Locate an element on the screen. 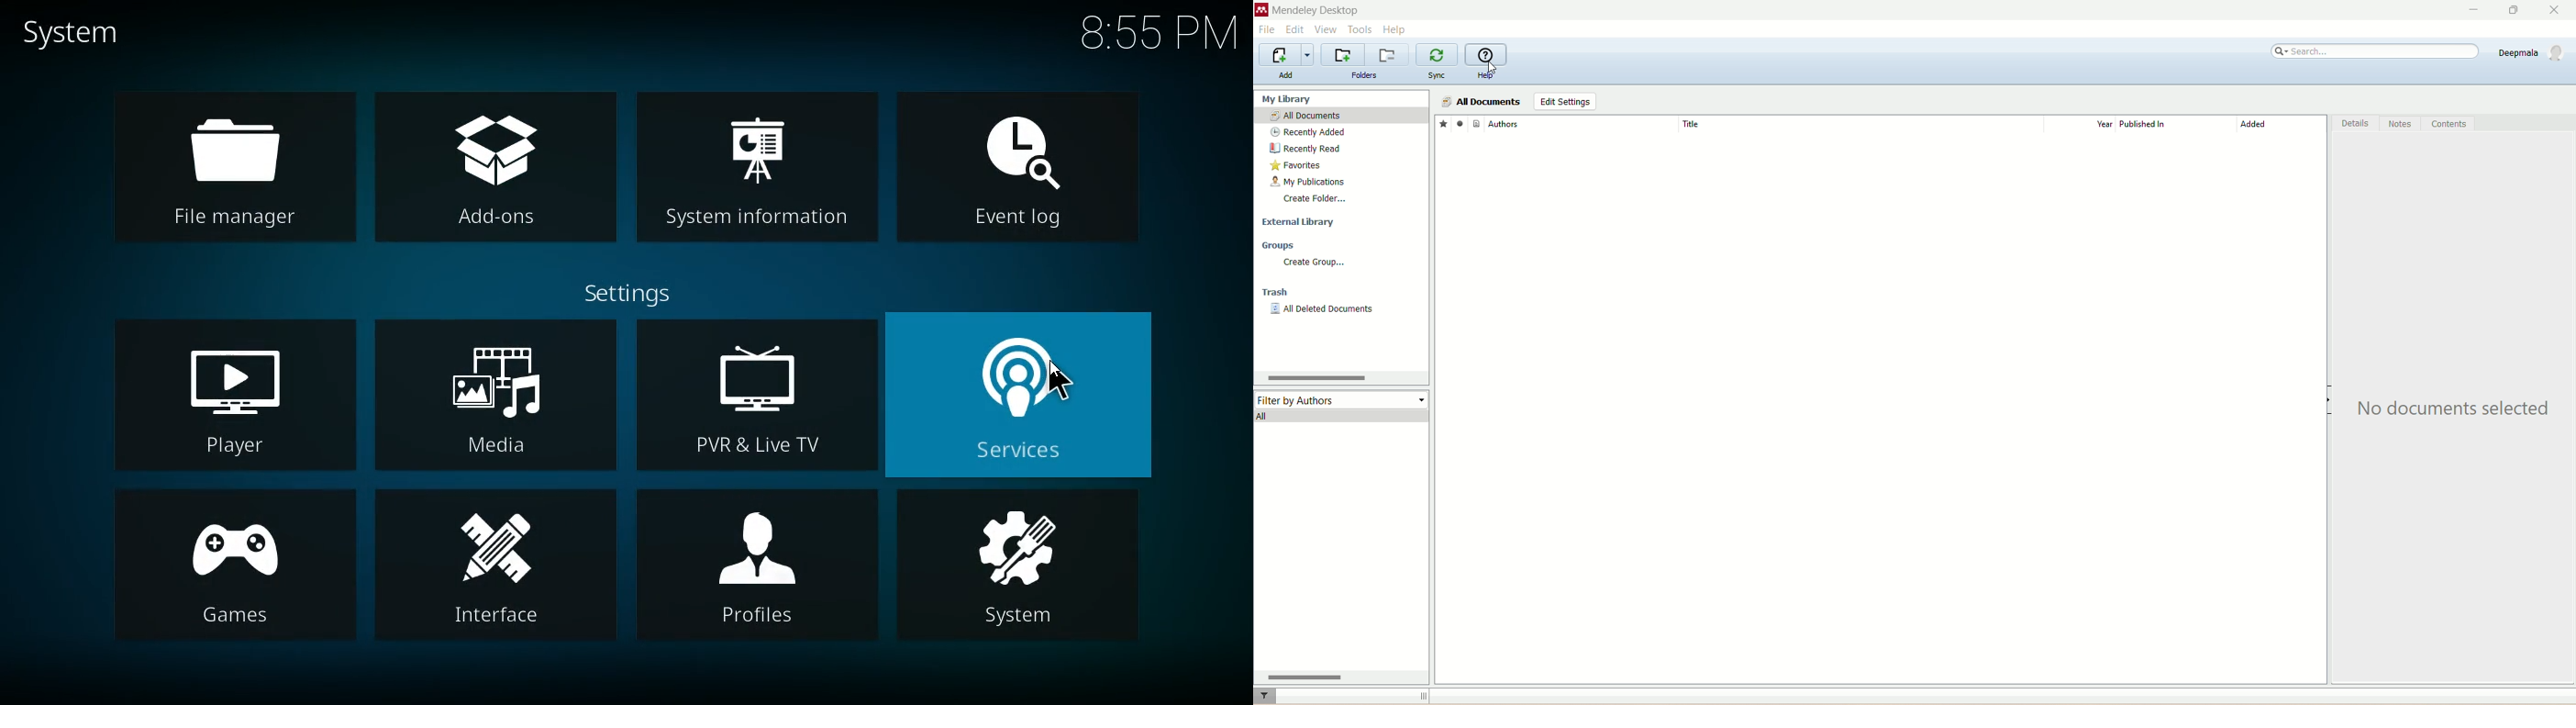 The image size is (2576, 728). horizontal scroll bar is located at coordinates (1341, 378).